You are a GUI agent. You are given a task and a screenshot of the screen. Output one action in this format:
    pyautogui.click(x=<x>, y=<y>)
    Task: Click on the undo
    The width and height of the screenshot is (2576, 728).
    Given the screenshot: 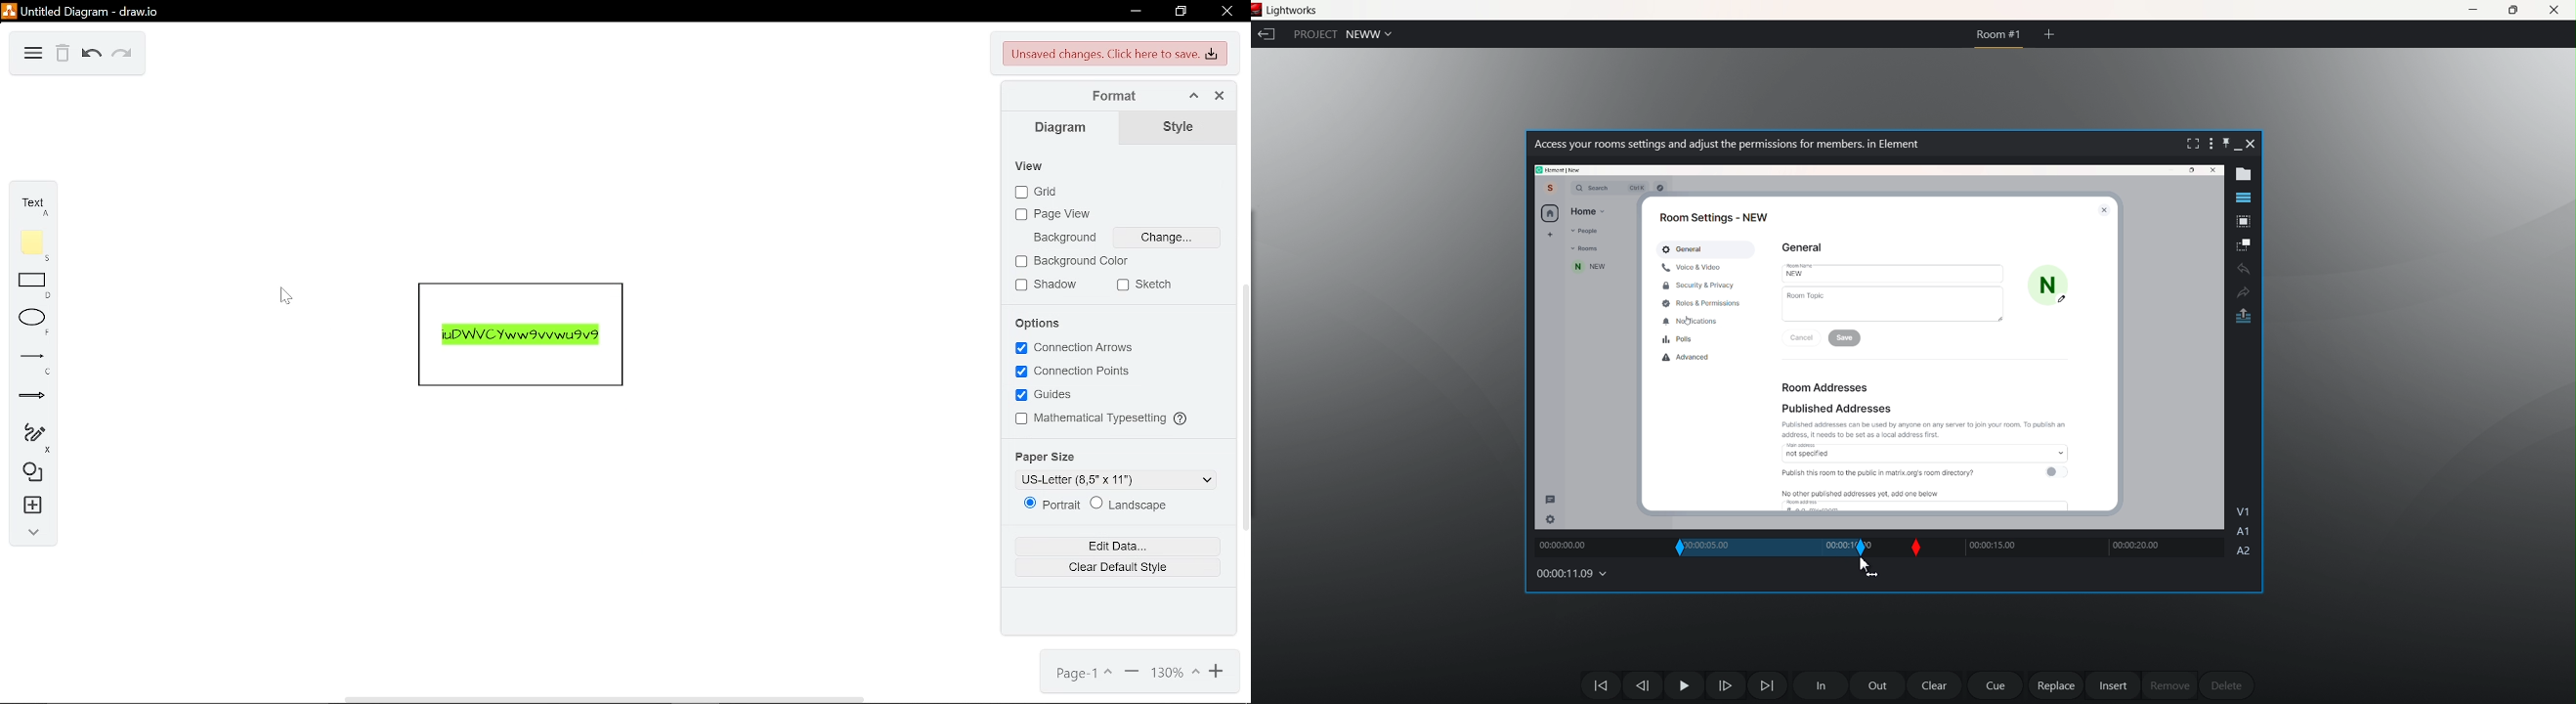 What is the action you would take?
    pyautogui.click(x=2246, y=269)
    